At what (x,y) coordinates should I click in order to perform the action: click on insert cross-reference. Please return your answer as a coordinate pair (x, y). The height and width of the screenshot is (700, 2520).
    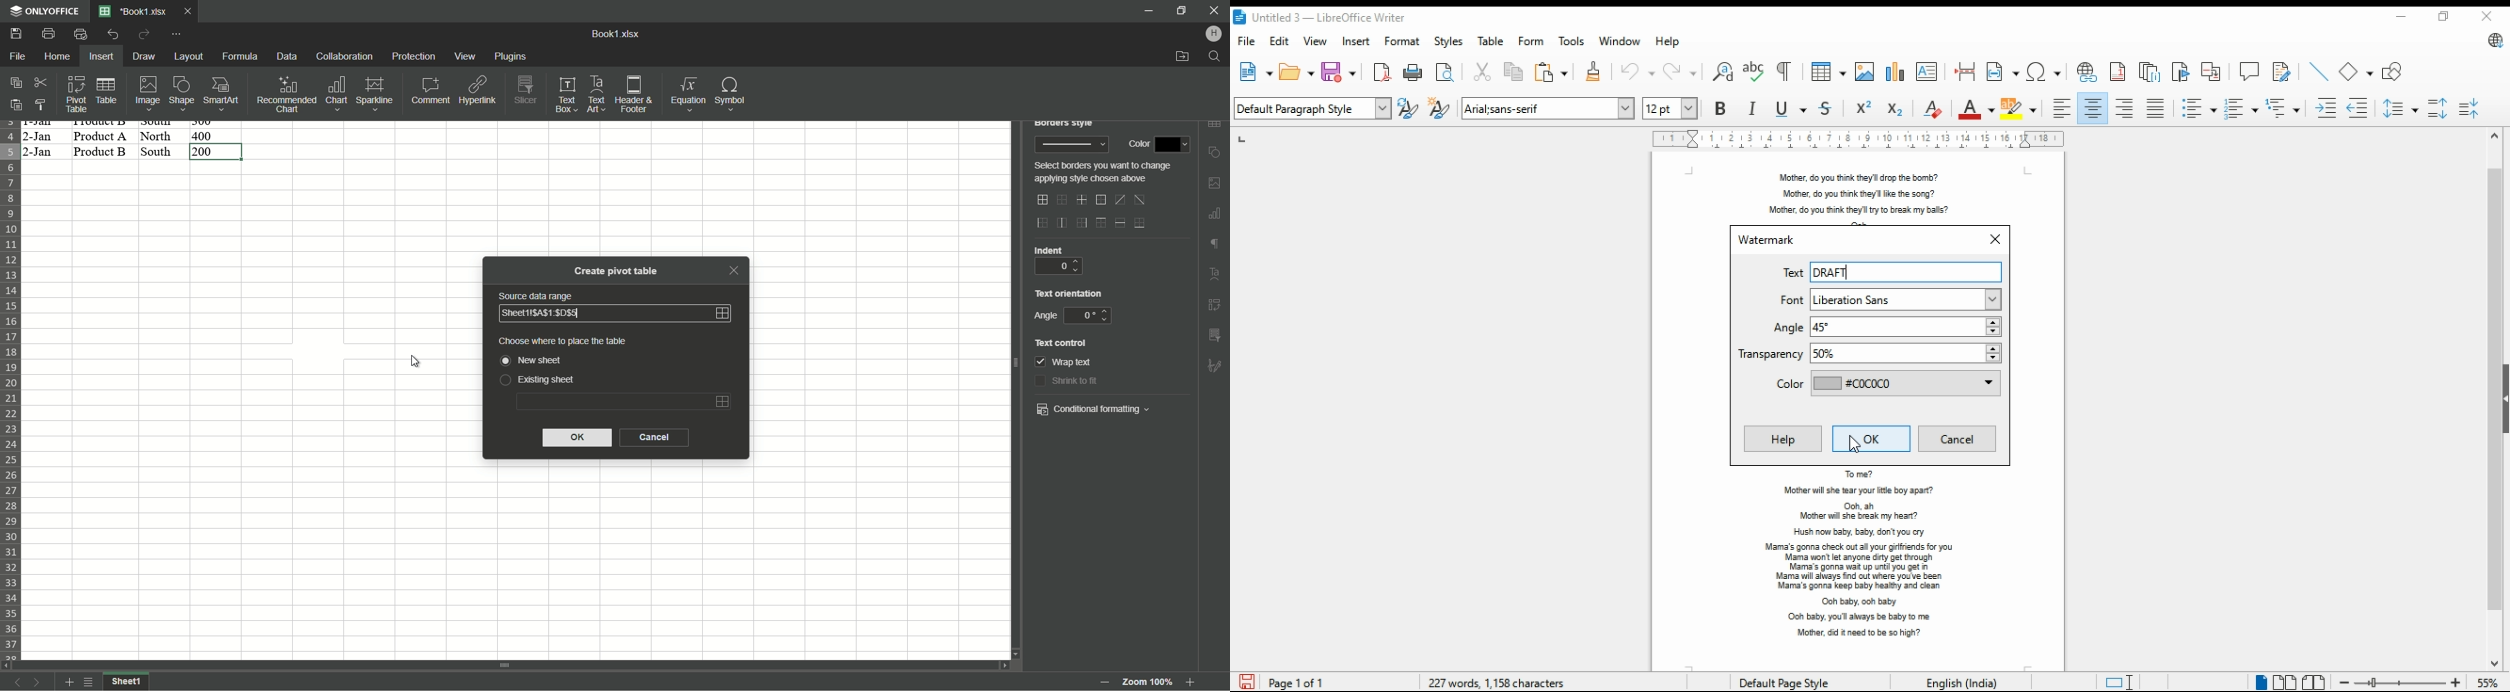
    Looking at the image, I should click on (2211, 72).